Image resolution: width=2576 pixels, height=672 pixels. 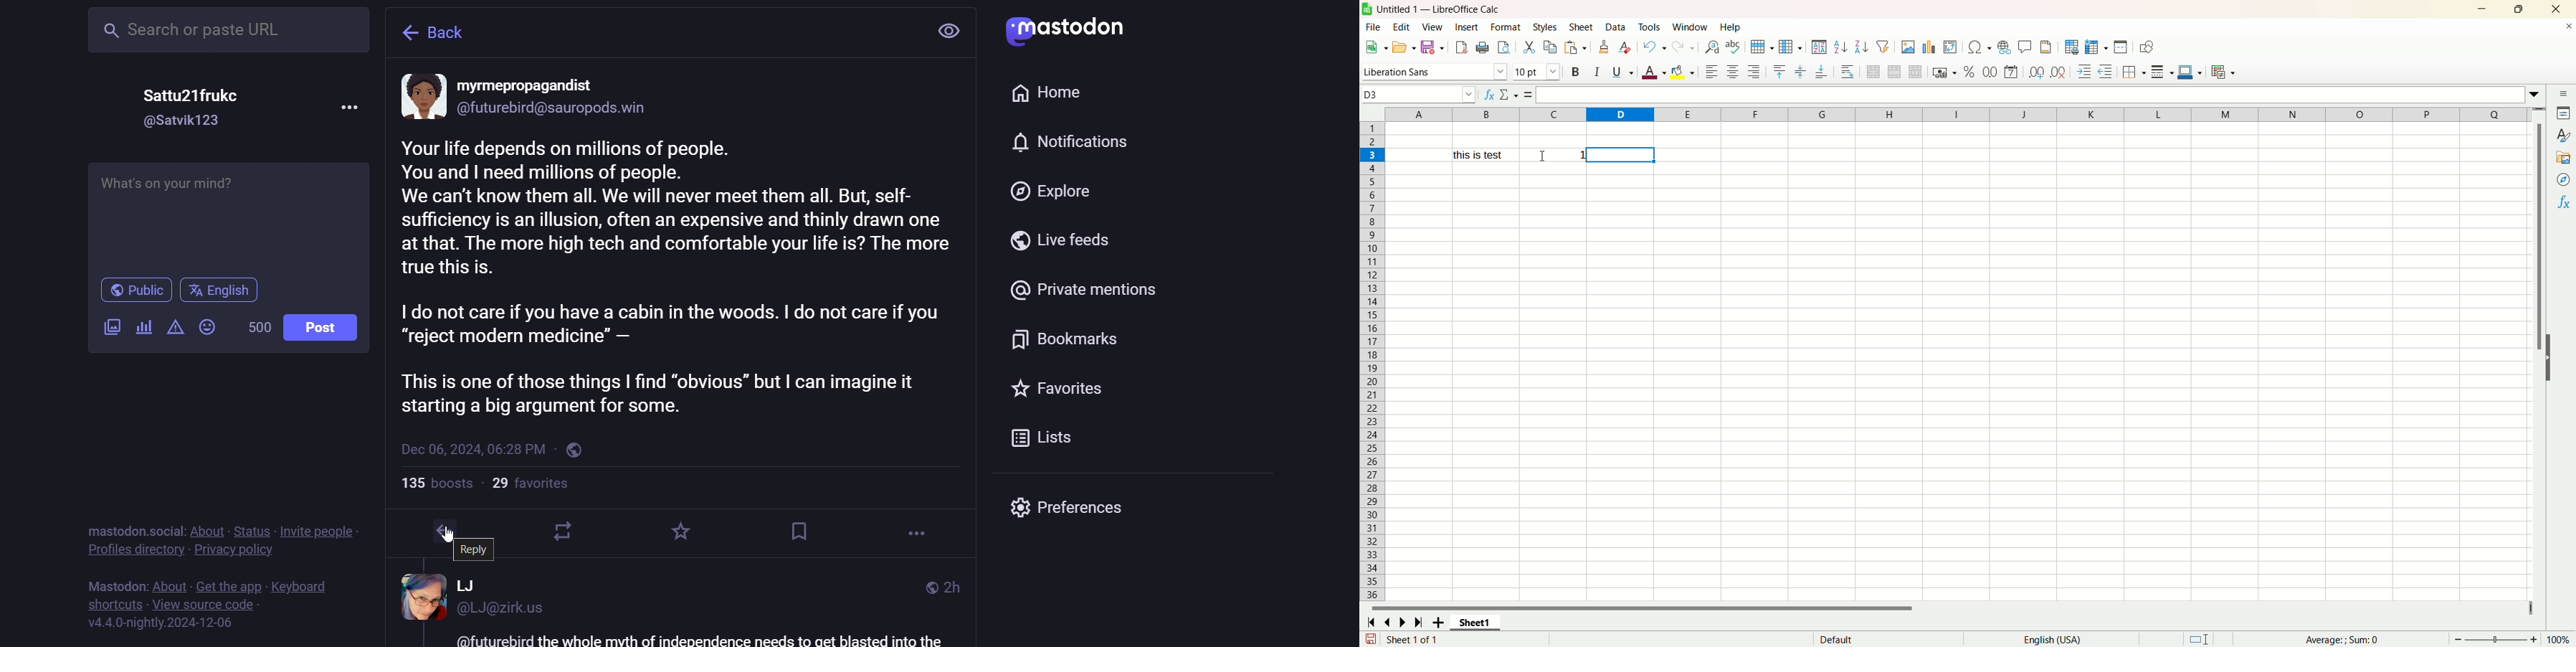 What do you see at coordinates (1800, 72) in the screenshot?
I see `center vertically` at bounding box center [1800, 72].